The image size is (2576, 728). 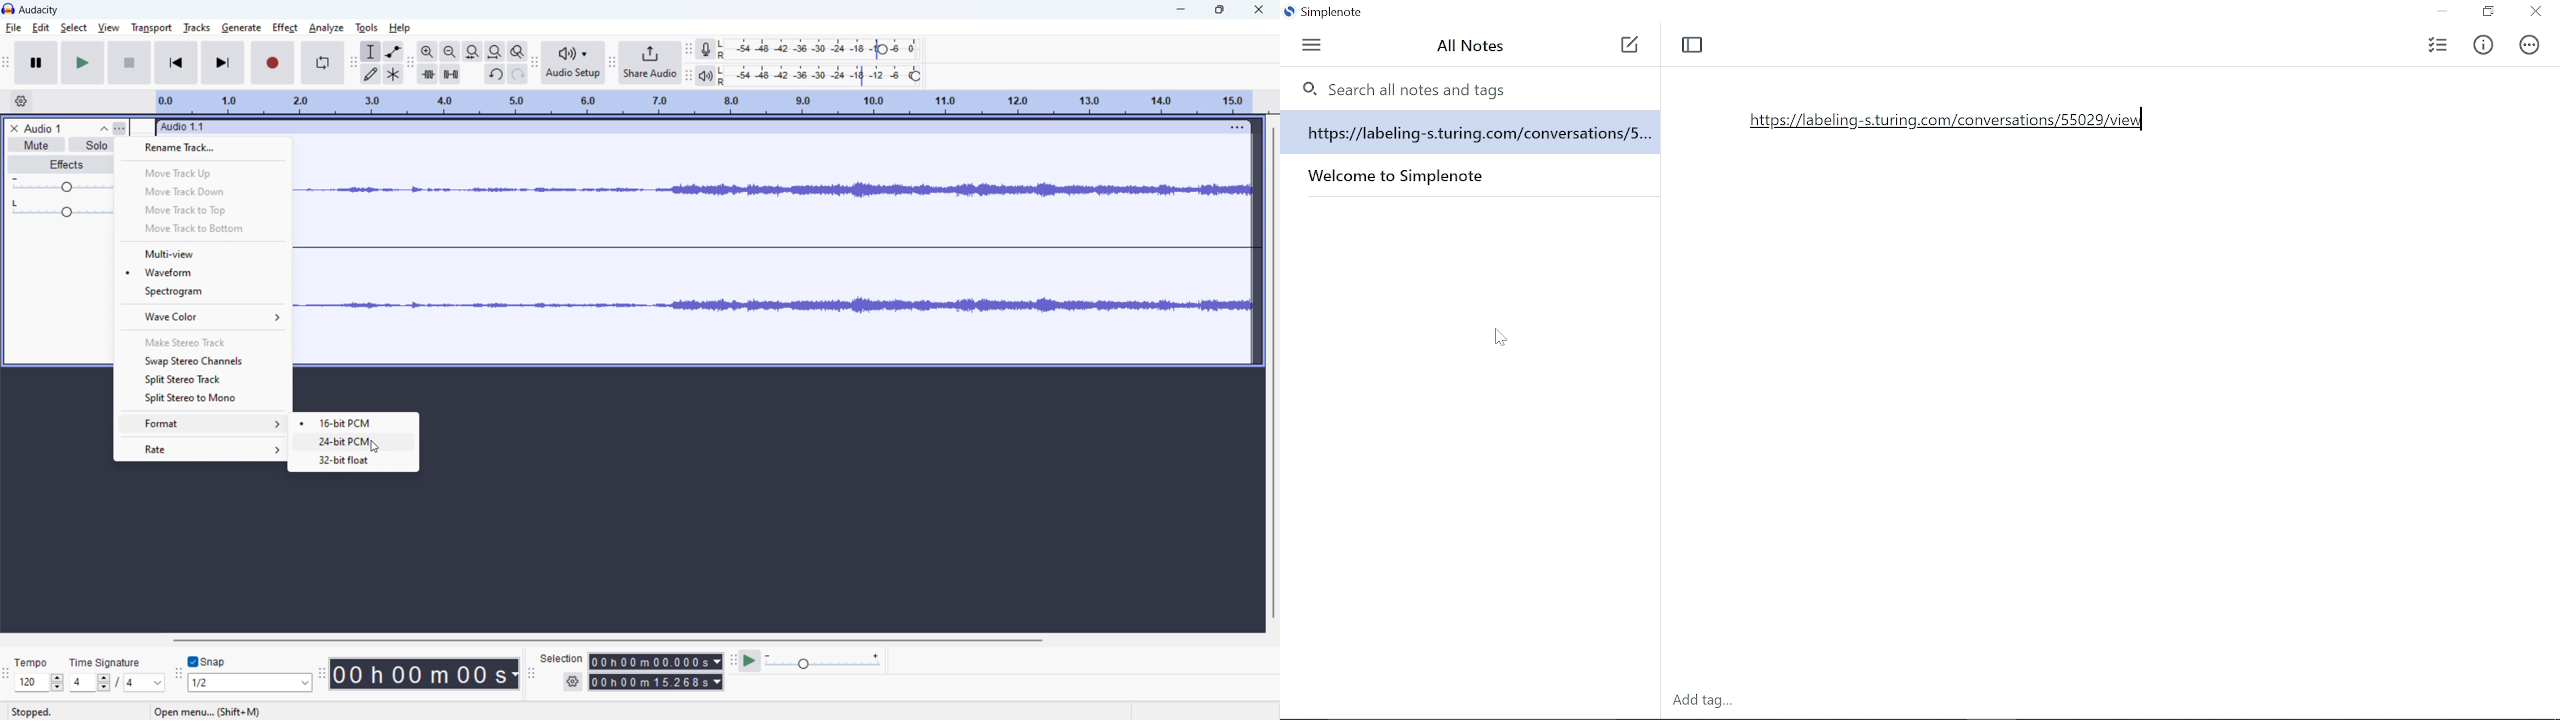 What do you see at coordinates (375, 446) in the screenshot?
I see `cursor` at bounding box center [375, 446].